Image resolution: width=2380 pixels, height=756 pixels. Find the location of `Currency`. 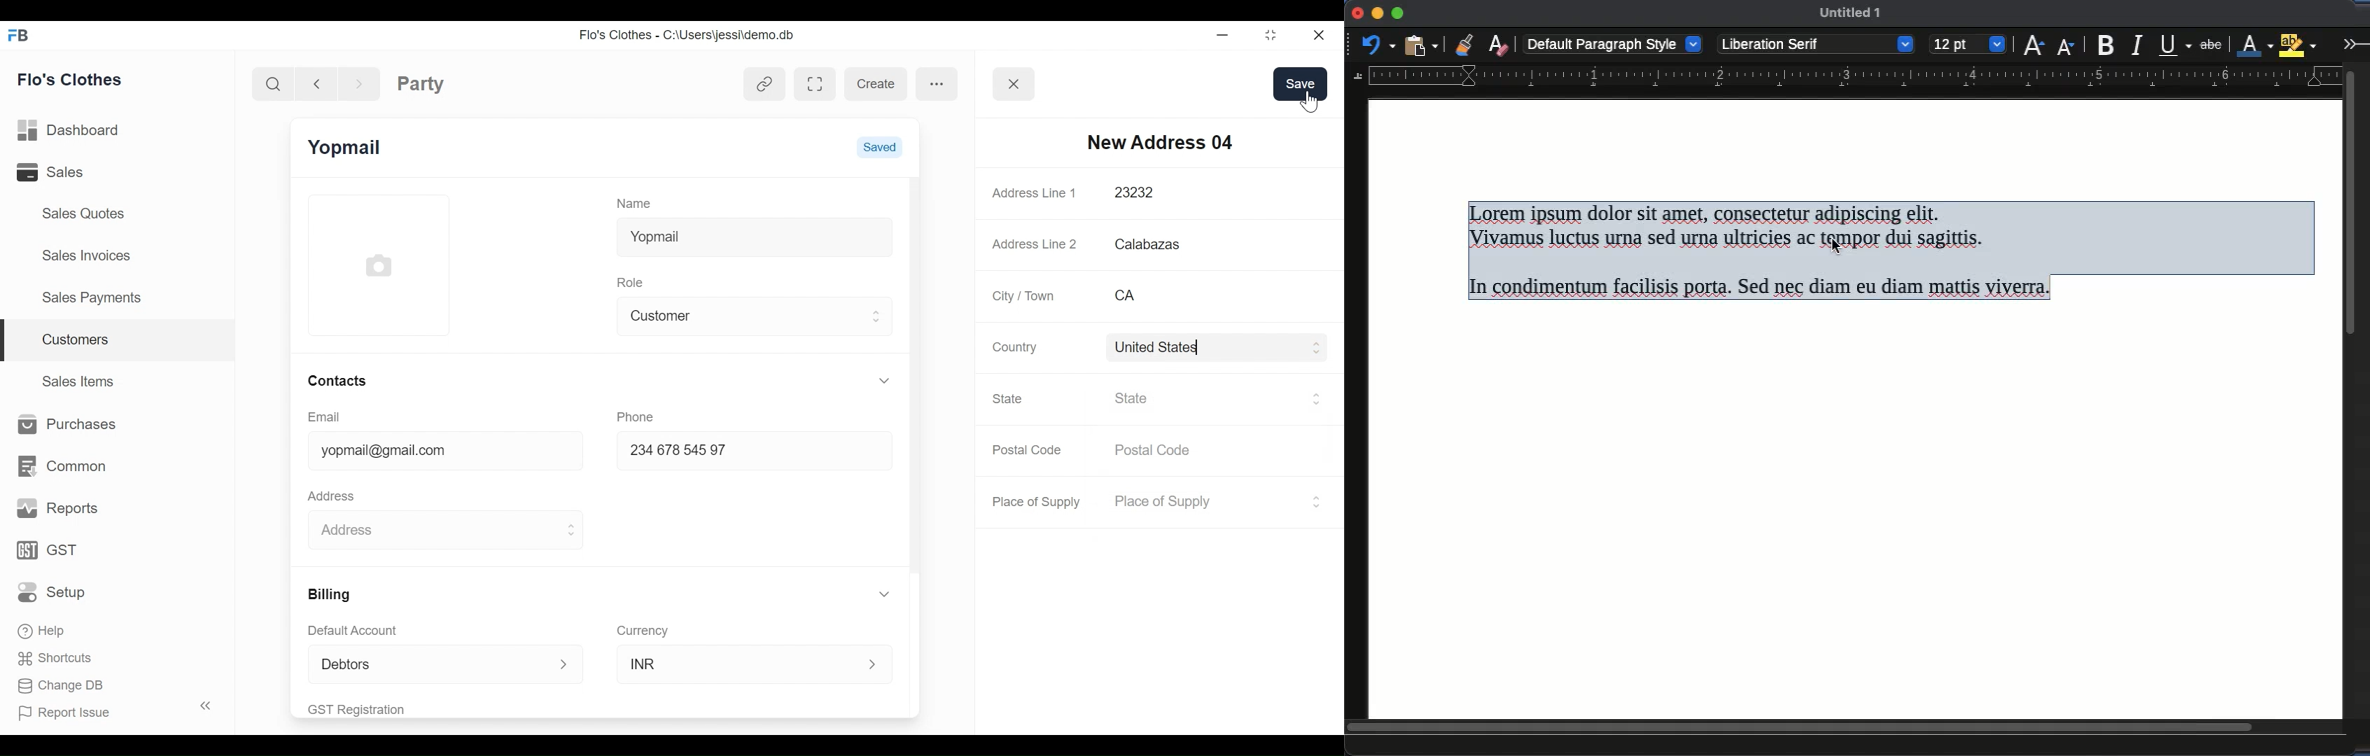

Currency is located at coordinates (643, 630).